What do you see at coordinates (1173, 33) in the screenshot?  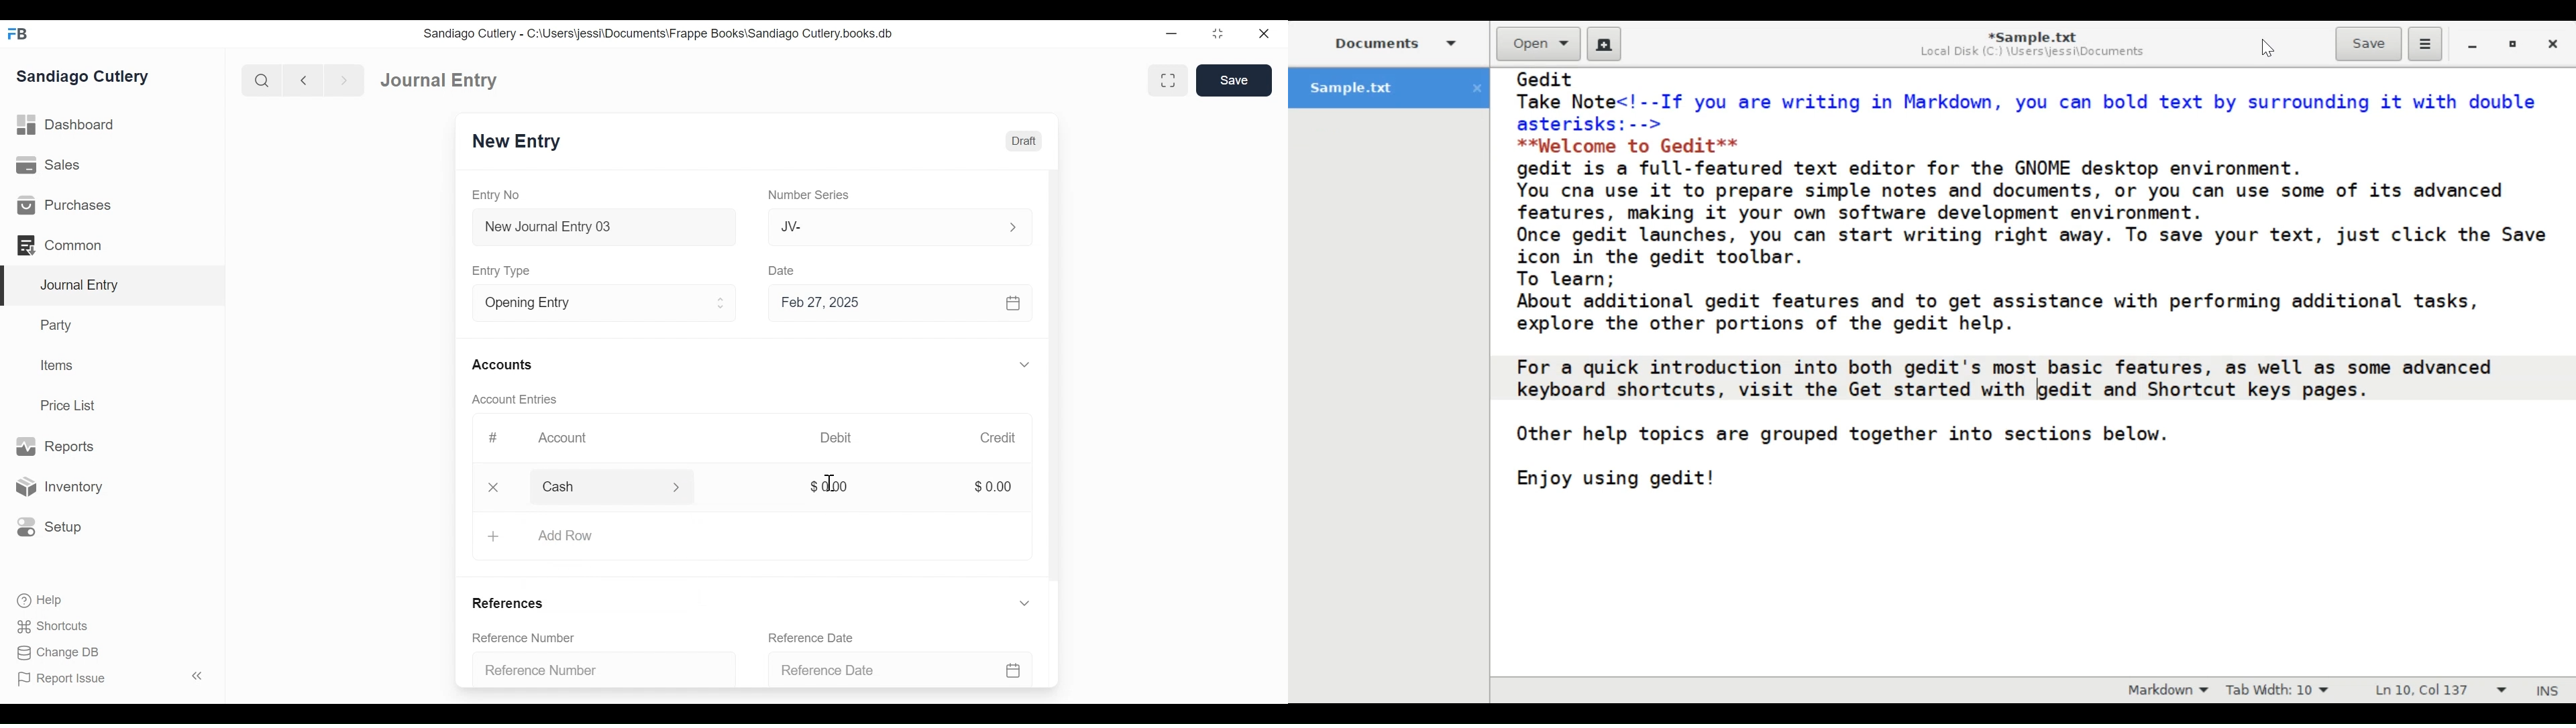 I see `Minimize` at bounding box center [1173, 33].